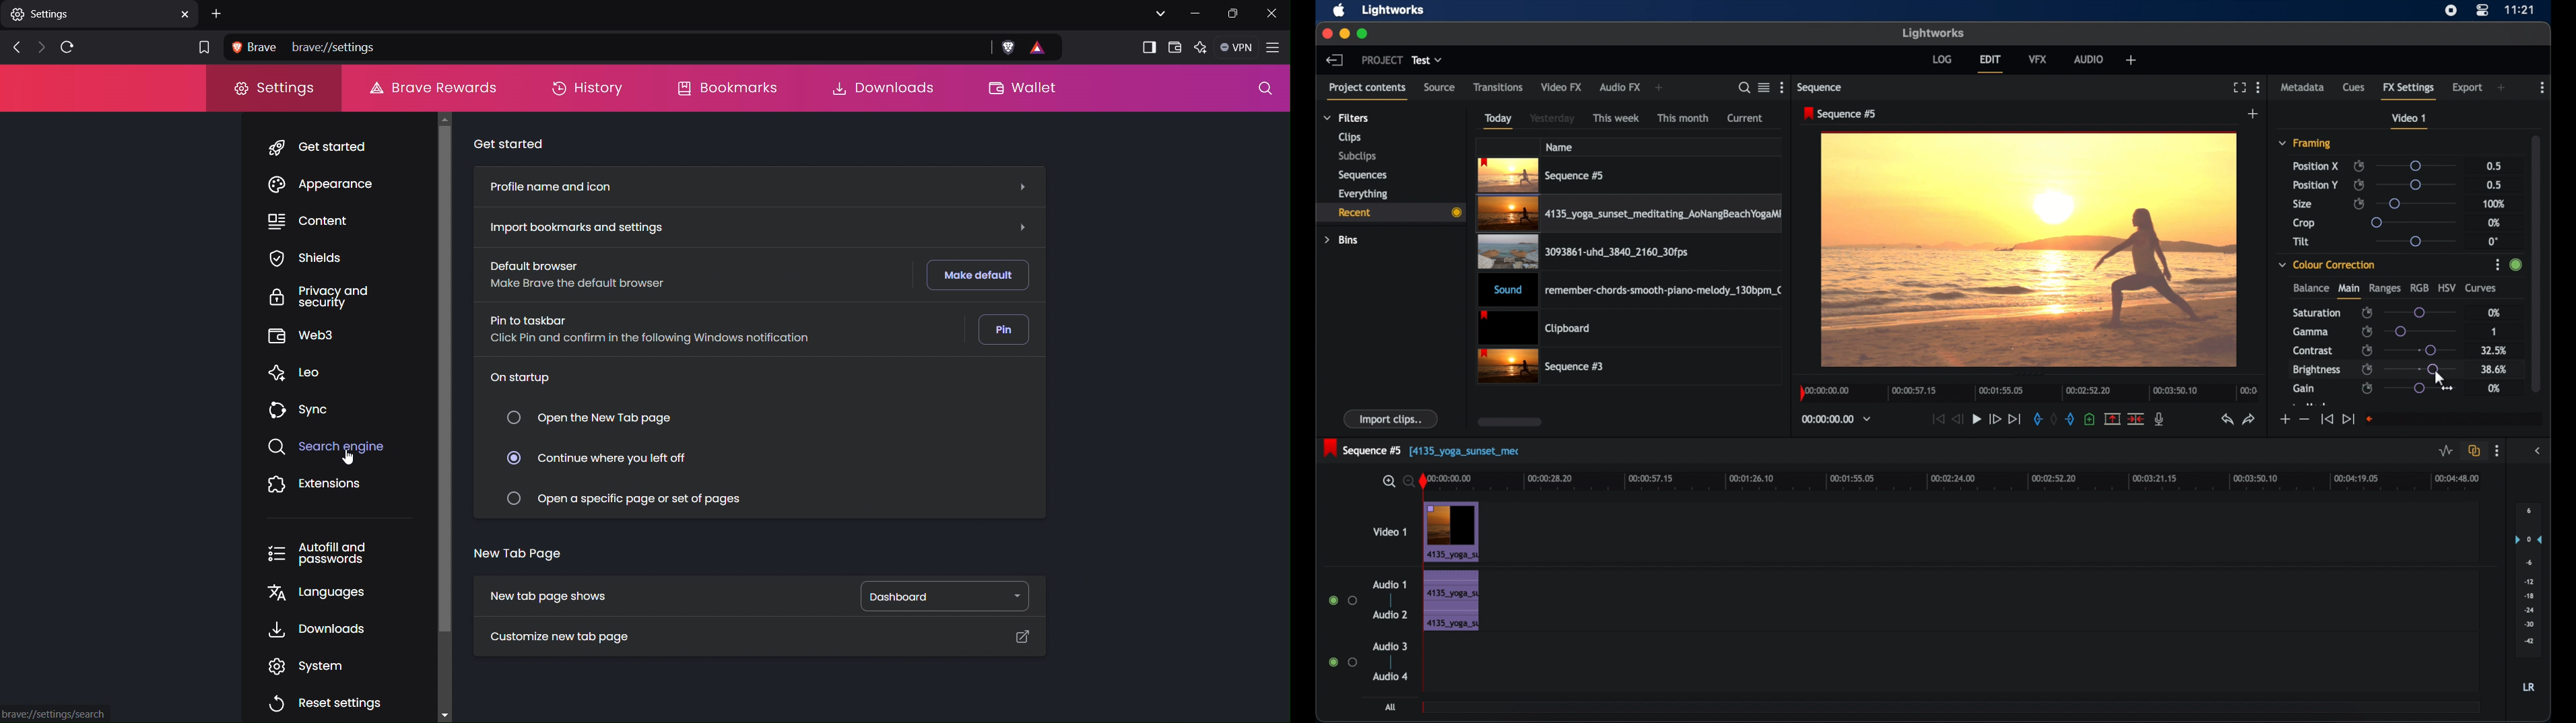 The height and width of the screenshot is (728, 2576). I want to click on metadata, so click(2303, 86).